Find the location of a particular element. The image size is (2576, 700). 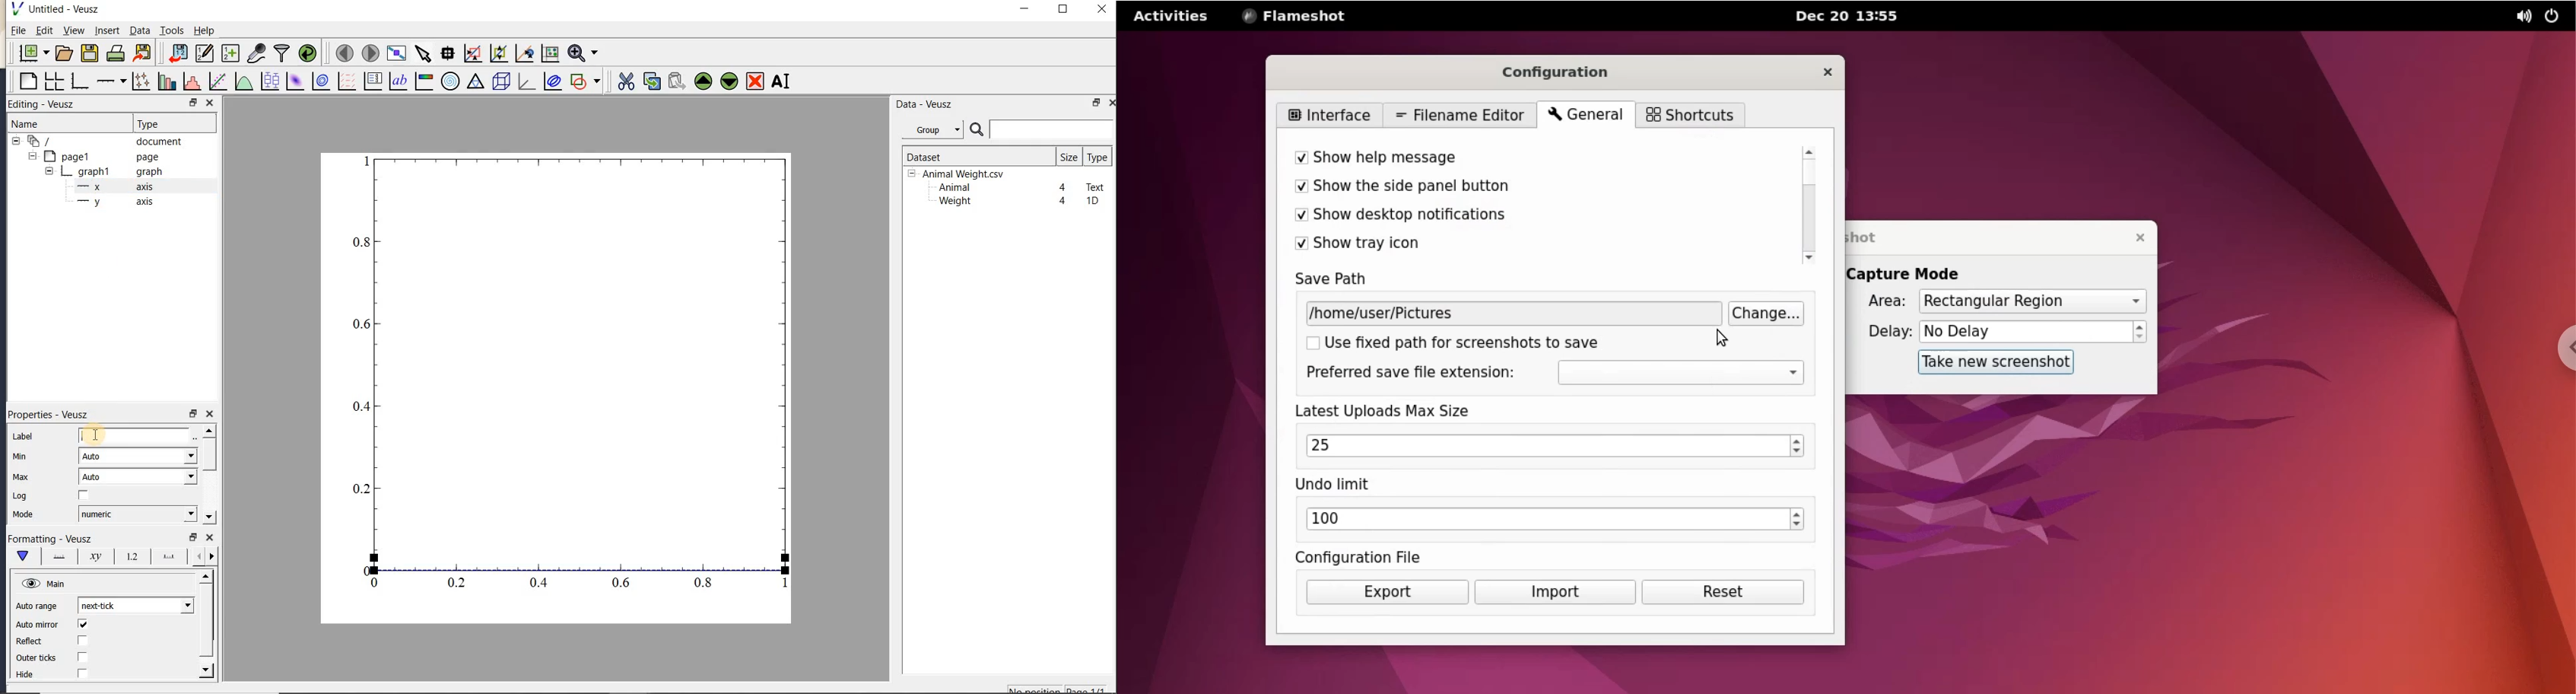

ternary graph is located at coordinates (475, 83).